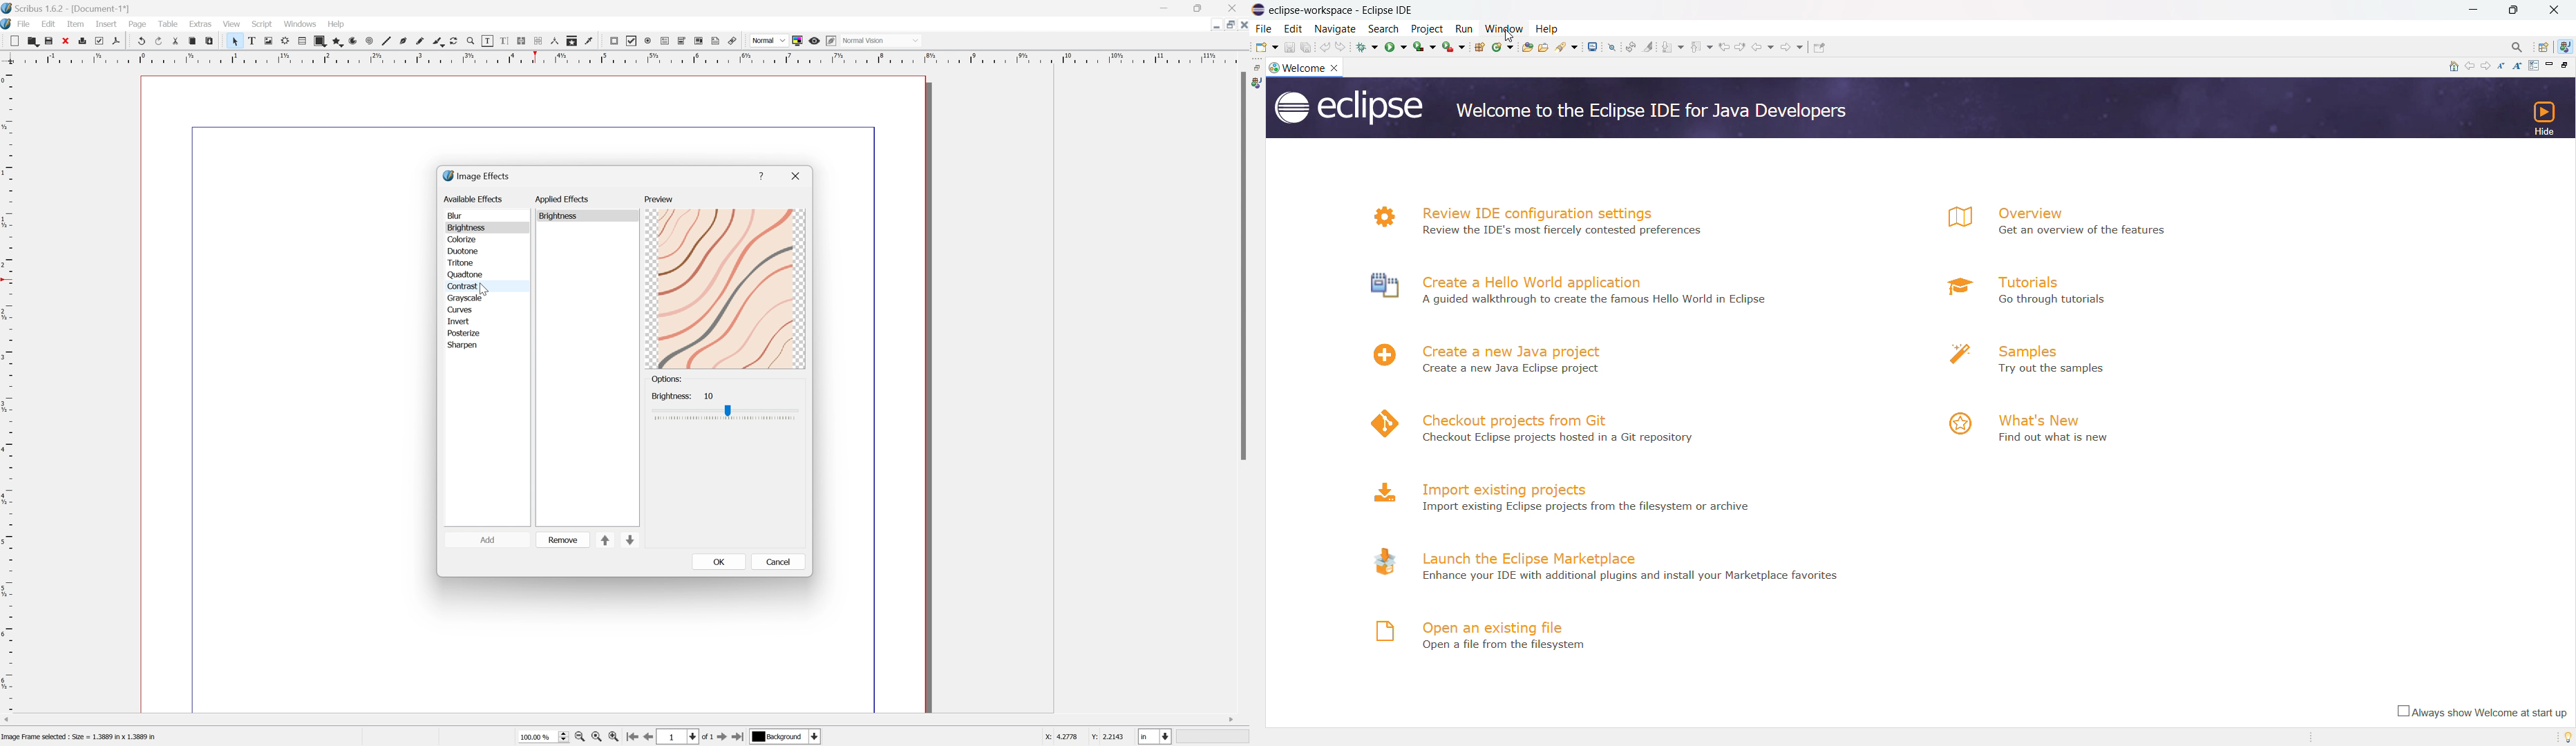 The width and height of the screenshot is (2576, 756). Describe the element at coordinates (336, 24) in the screenshot. I see `Help` at that location.